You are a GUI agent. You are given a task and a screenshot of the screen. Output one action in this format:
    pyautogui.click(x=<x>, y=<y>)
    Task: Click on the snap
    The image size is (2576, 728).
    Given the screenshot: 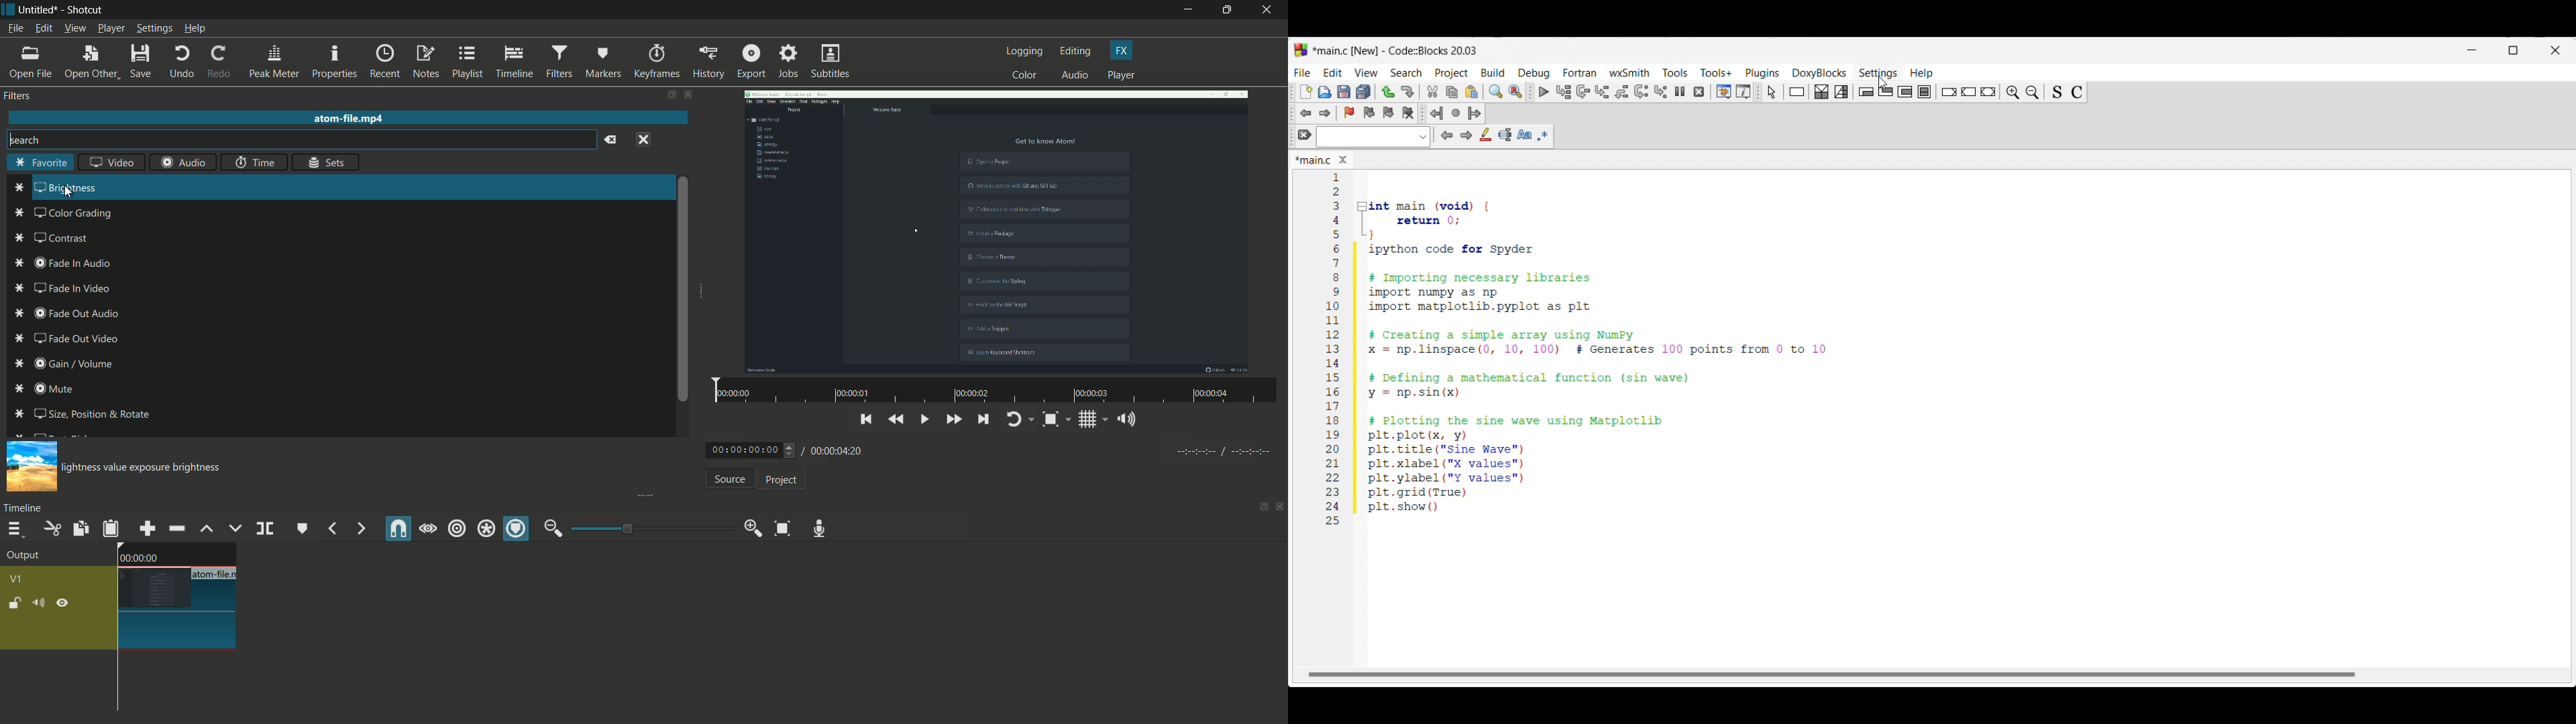 What is the action you would take?
    pyautogui.click(x=399, y=529)
    